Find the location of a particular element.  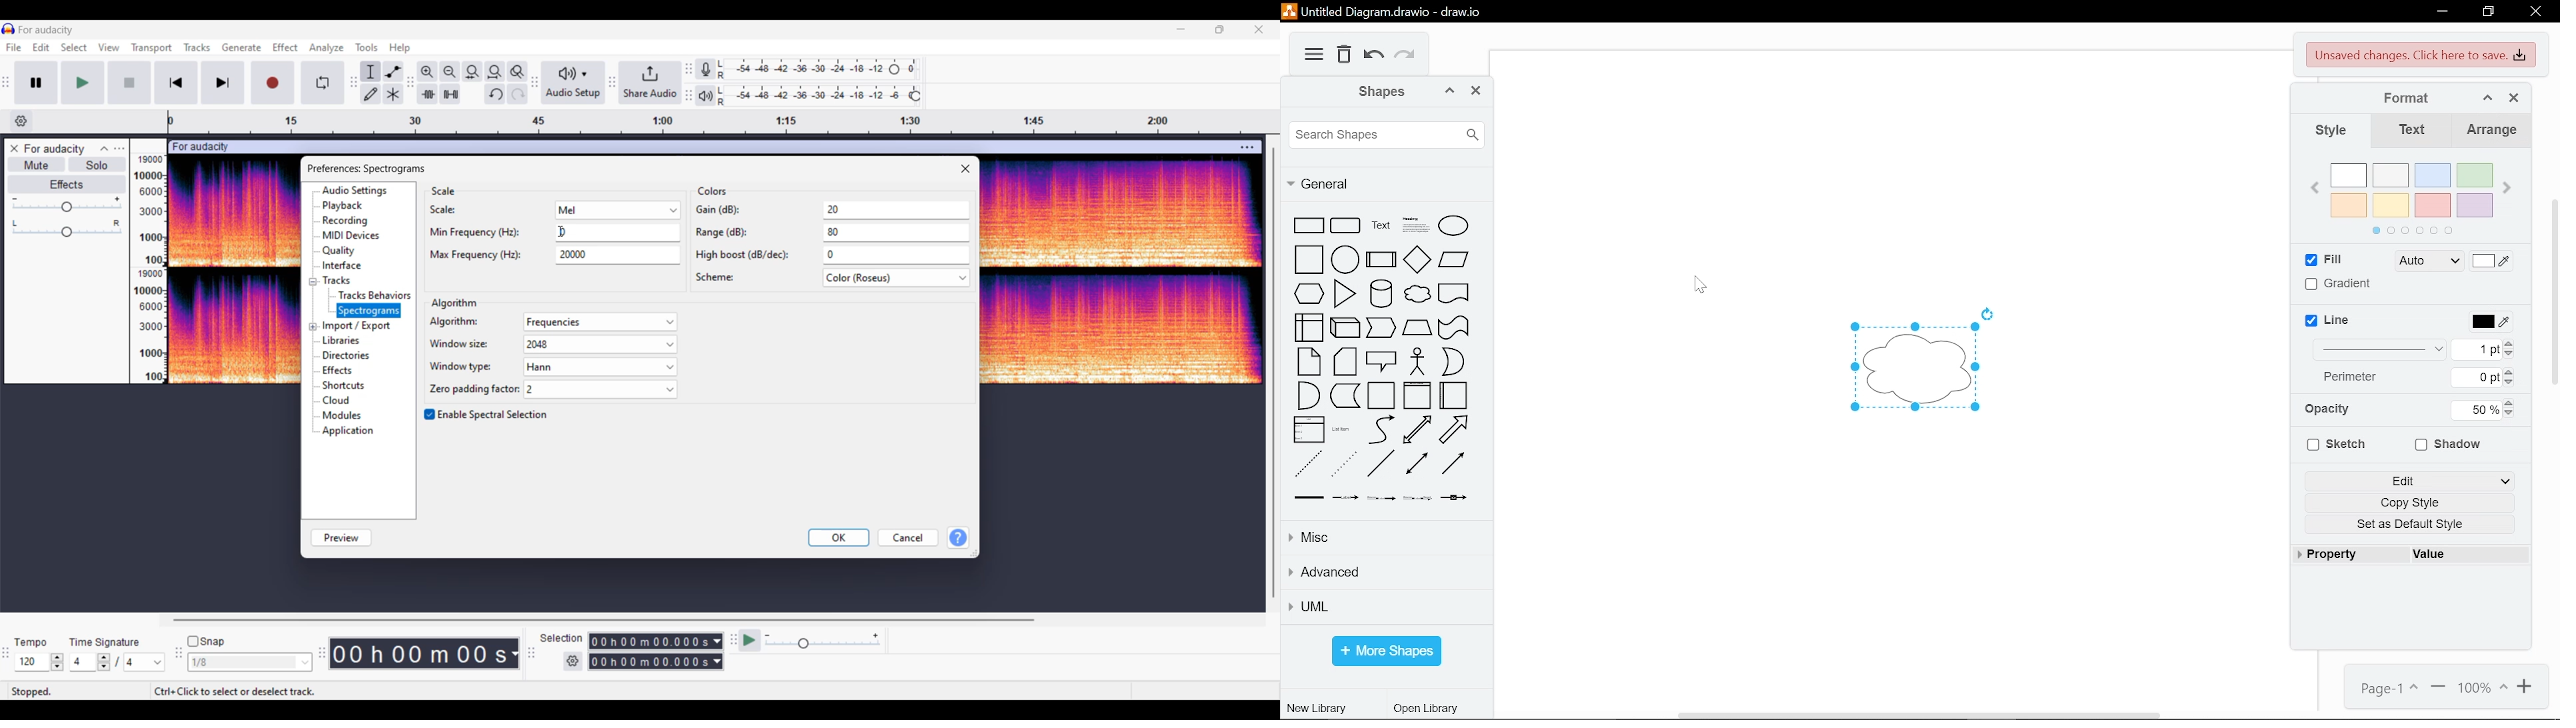

More options is located at coordinates (1314, 55).